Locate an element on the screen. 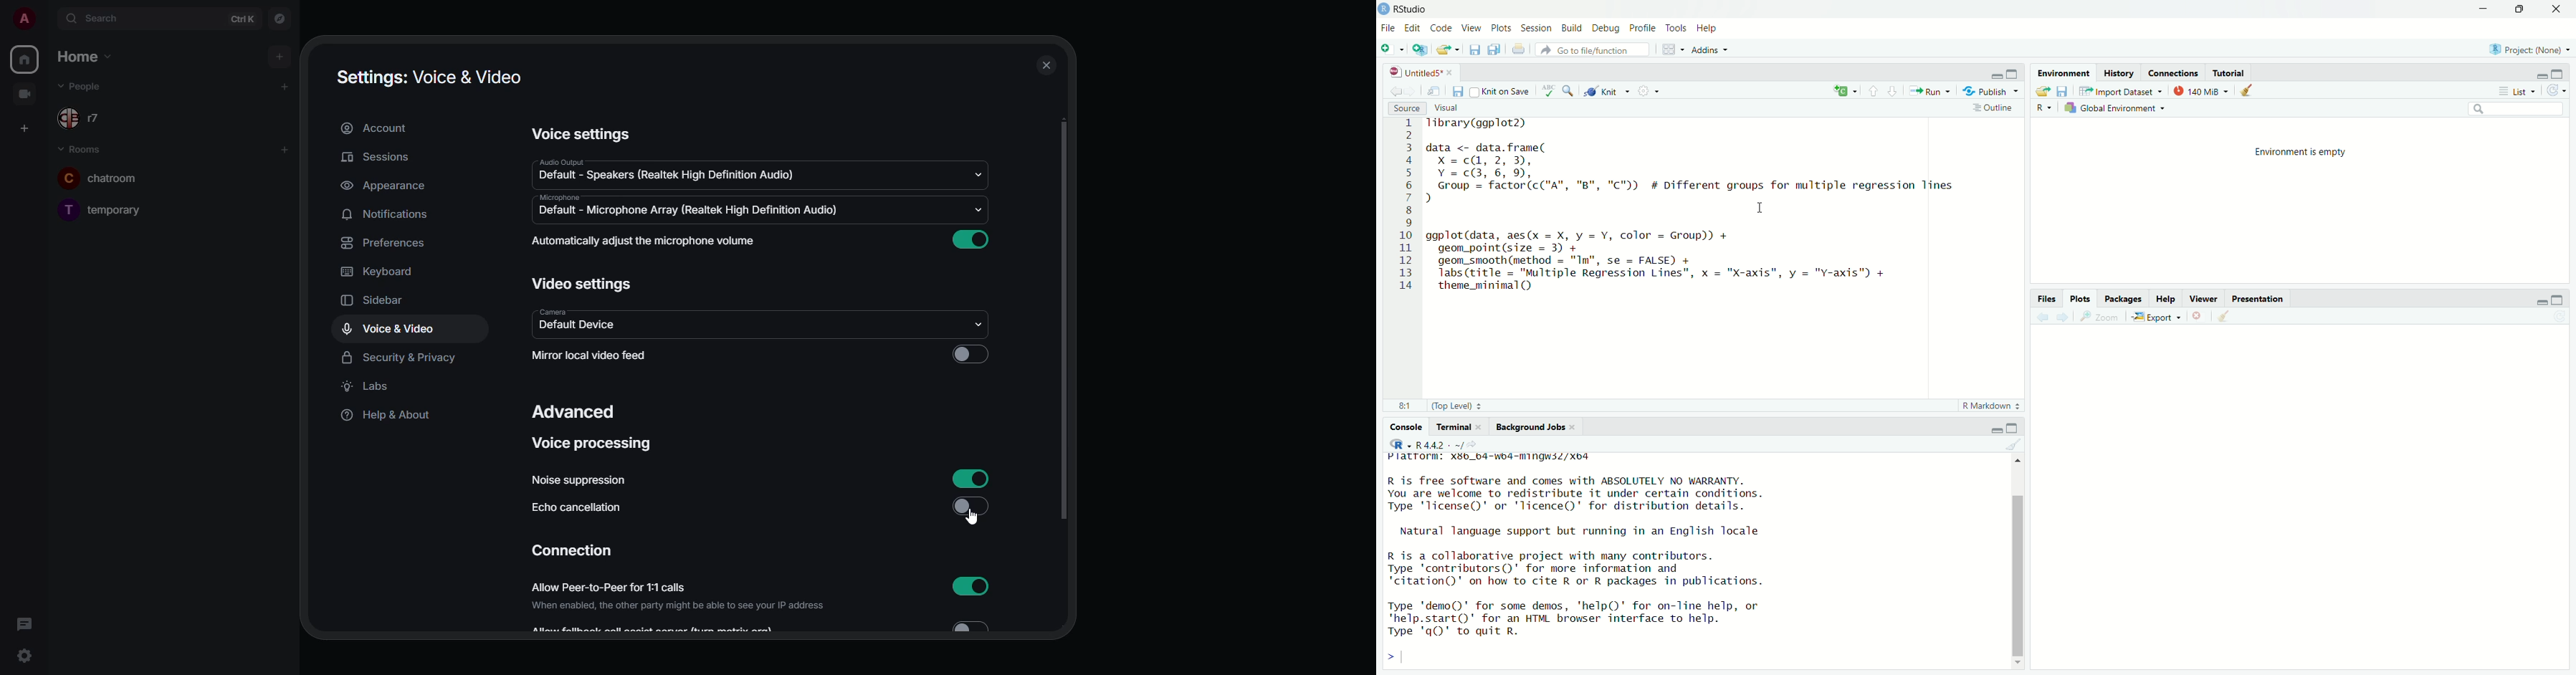  enabled is located at coordinates (975, 239).